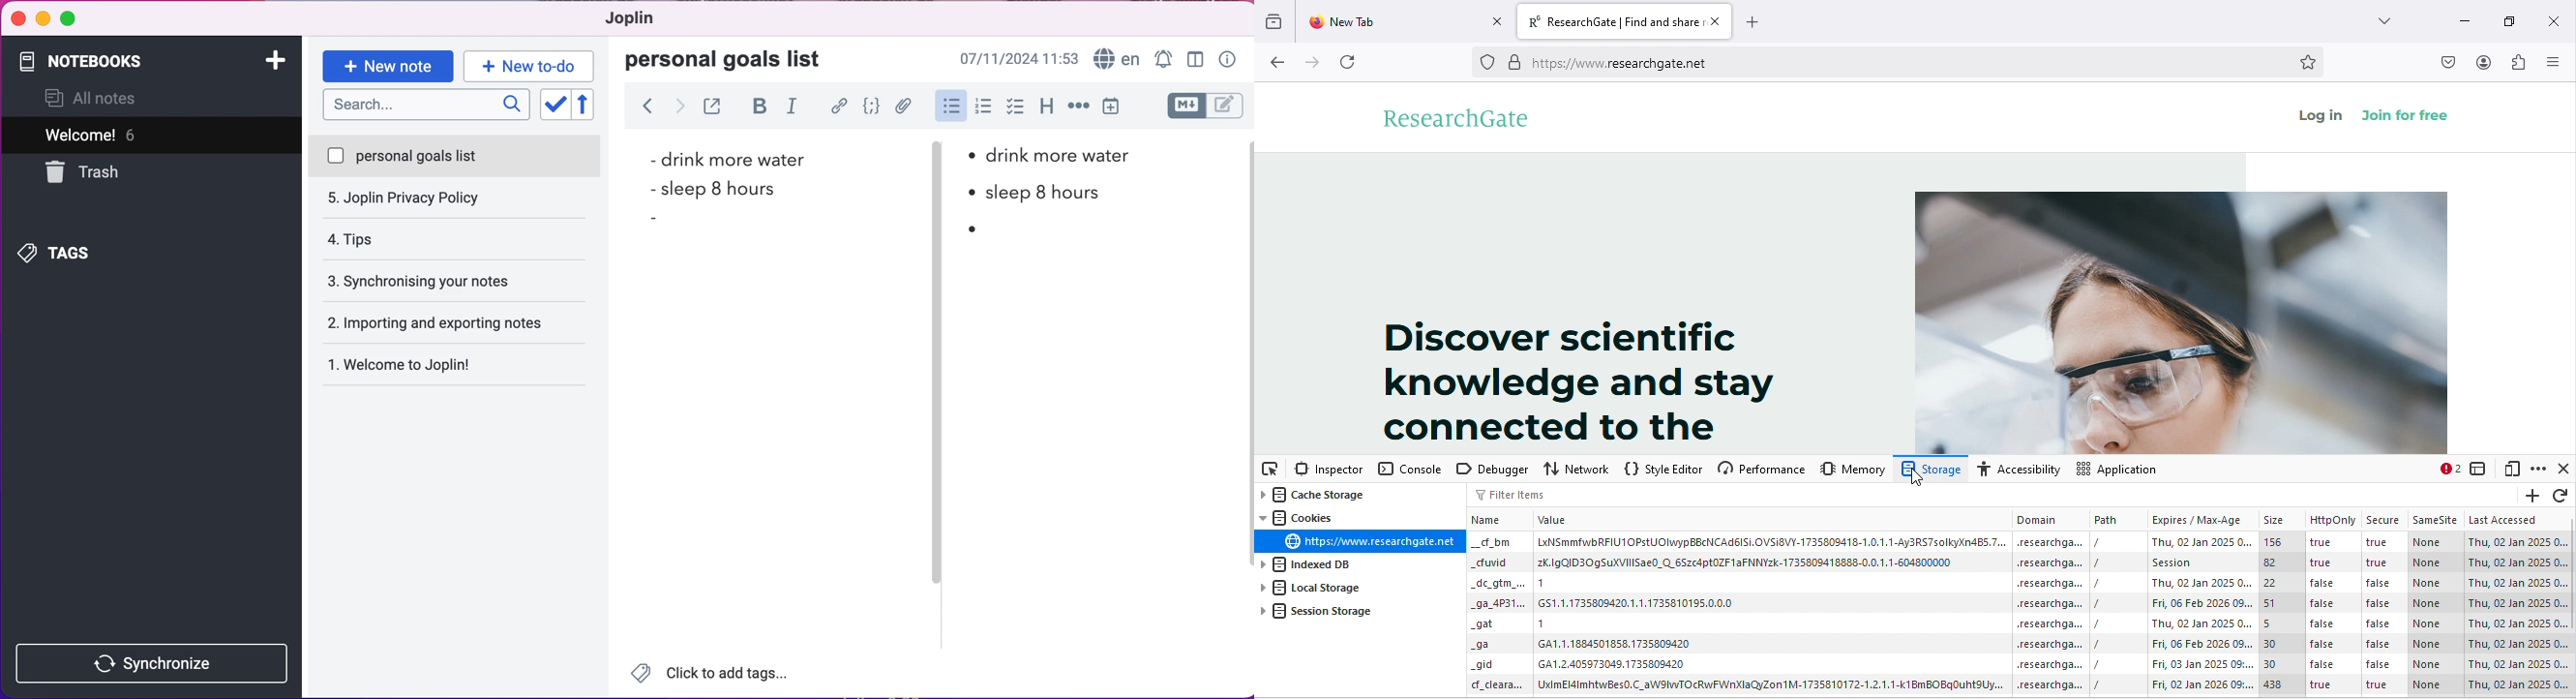 The height and width of the screenshot is (700, 2576). I want to click on back, so click(1275, 60).